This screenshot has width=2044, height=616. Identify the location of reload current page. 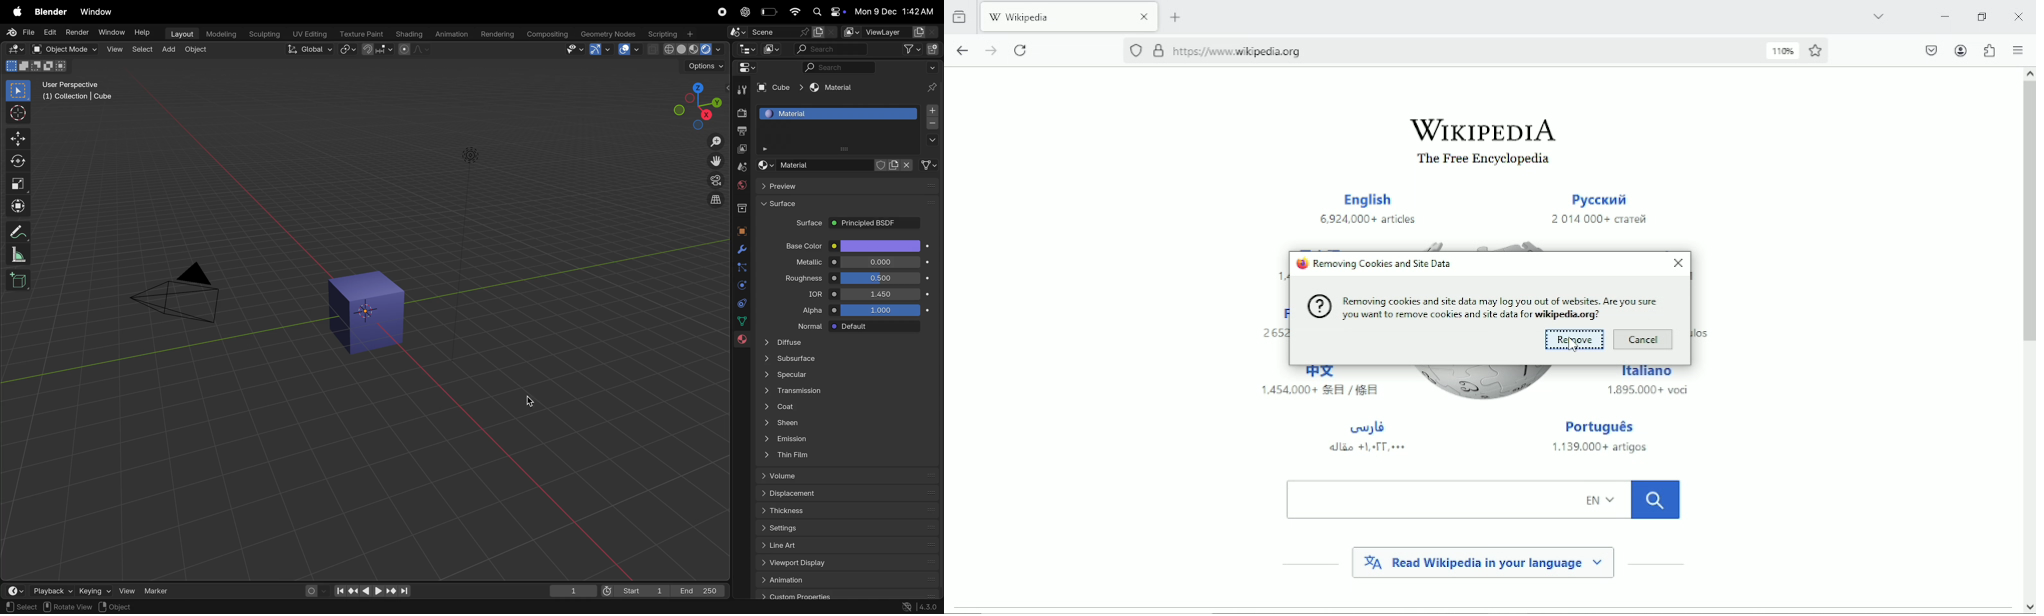
(1023, 49).